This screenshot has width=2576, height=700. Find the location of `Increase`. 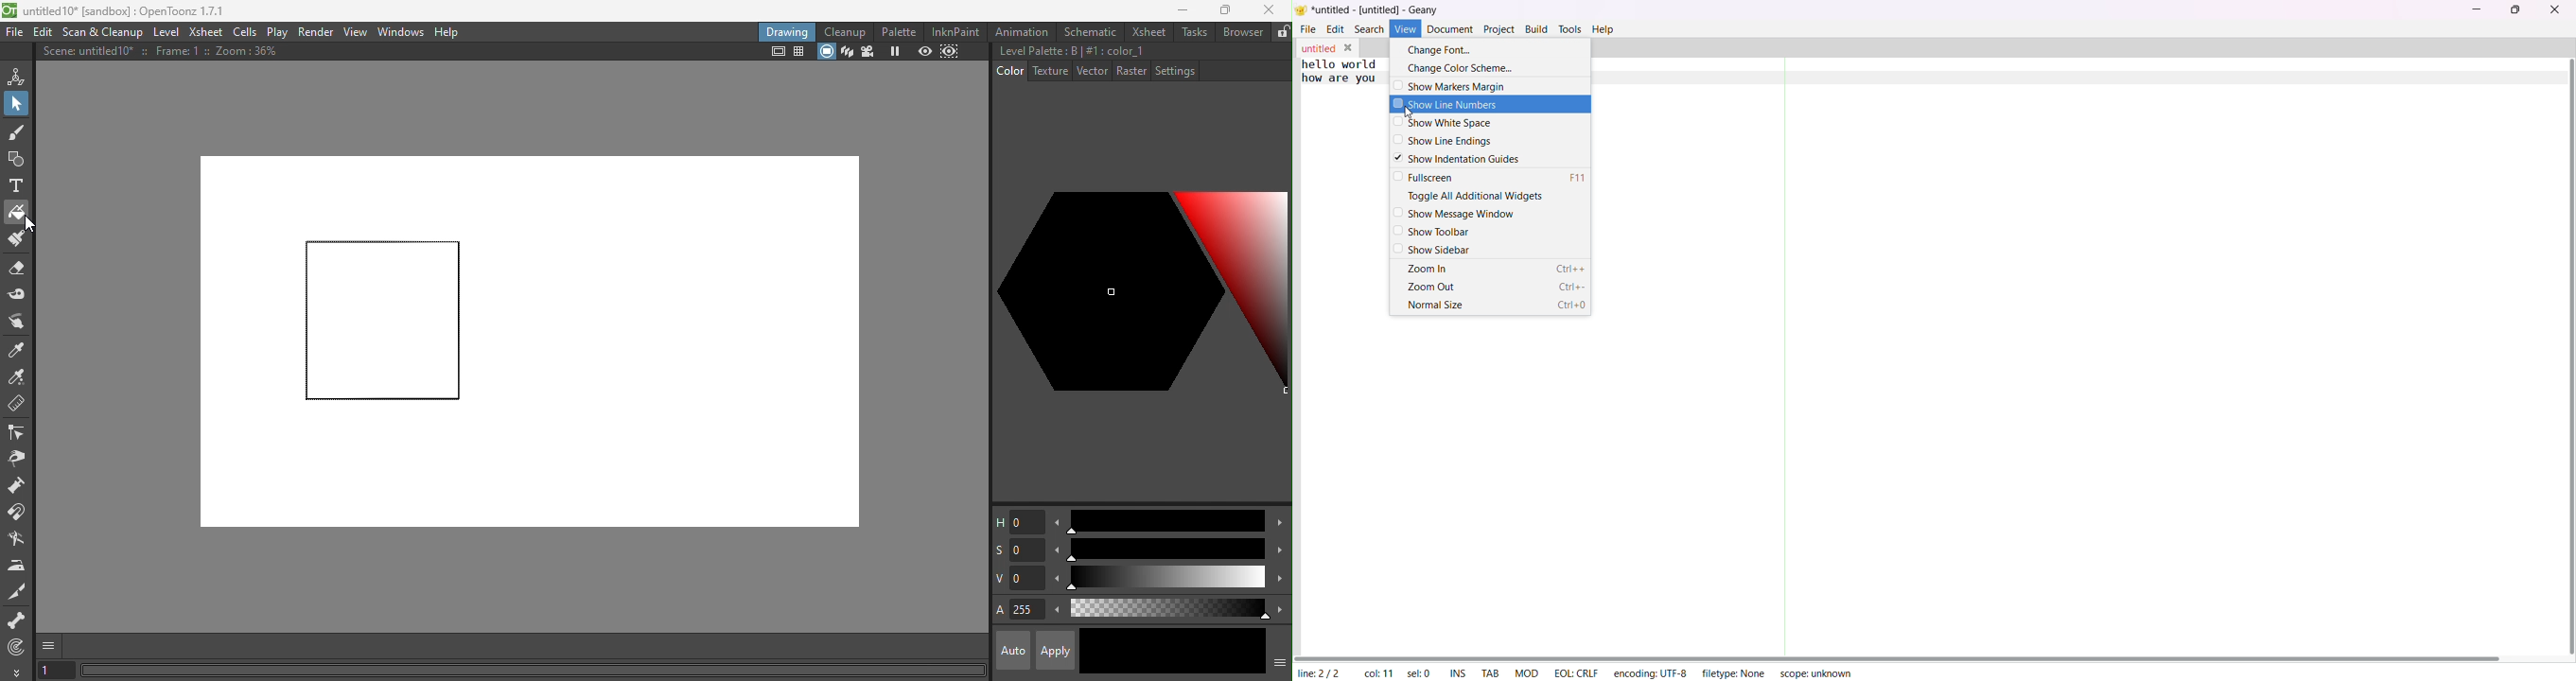

Increase is located at coordinates (1279, 608).